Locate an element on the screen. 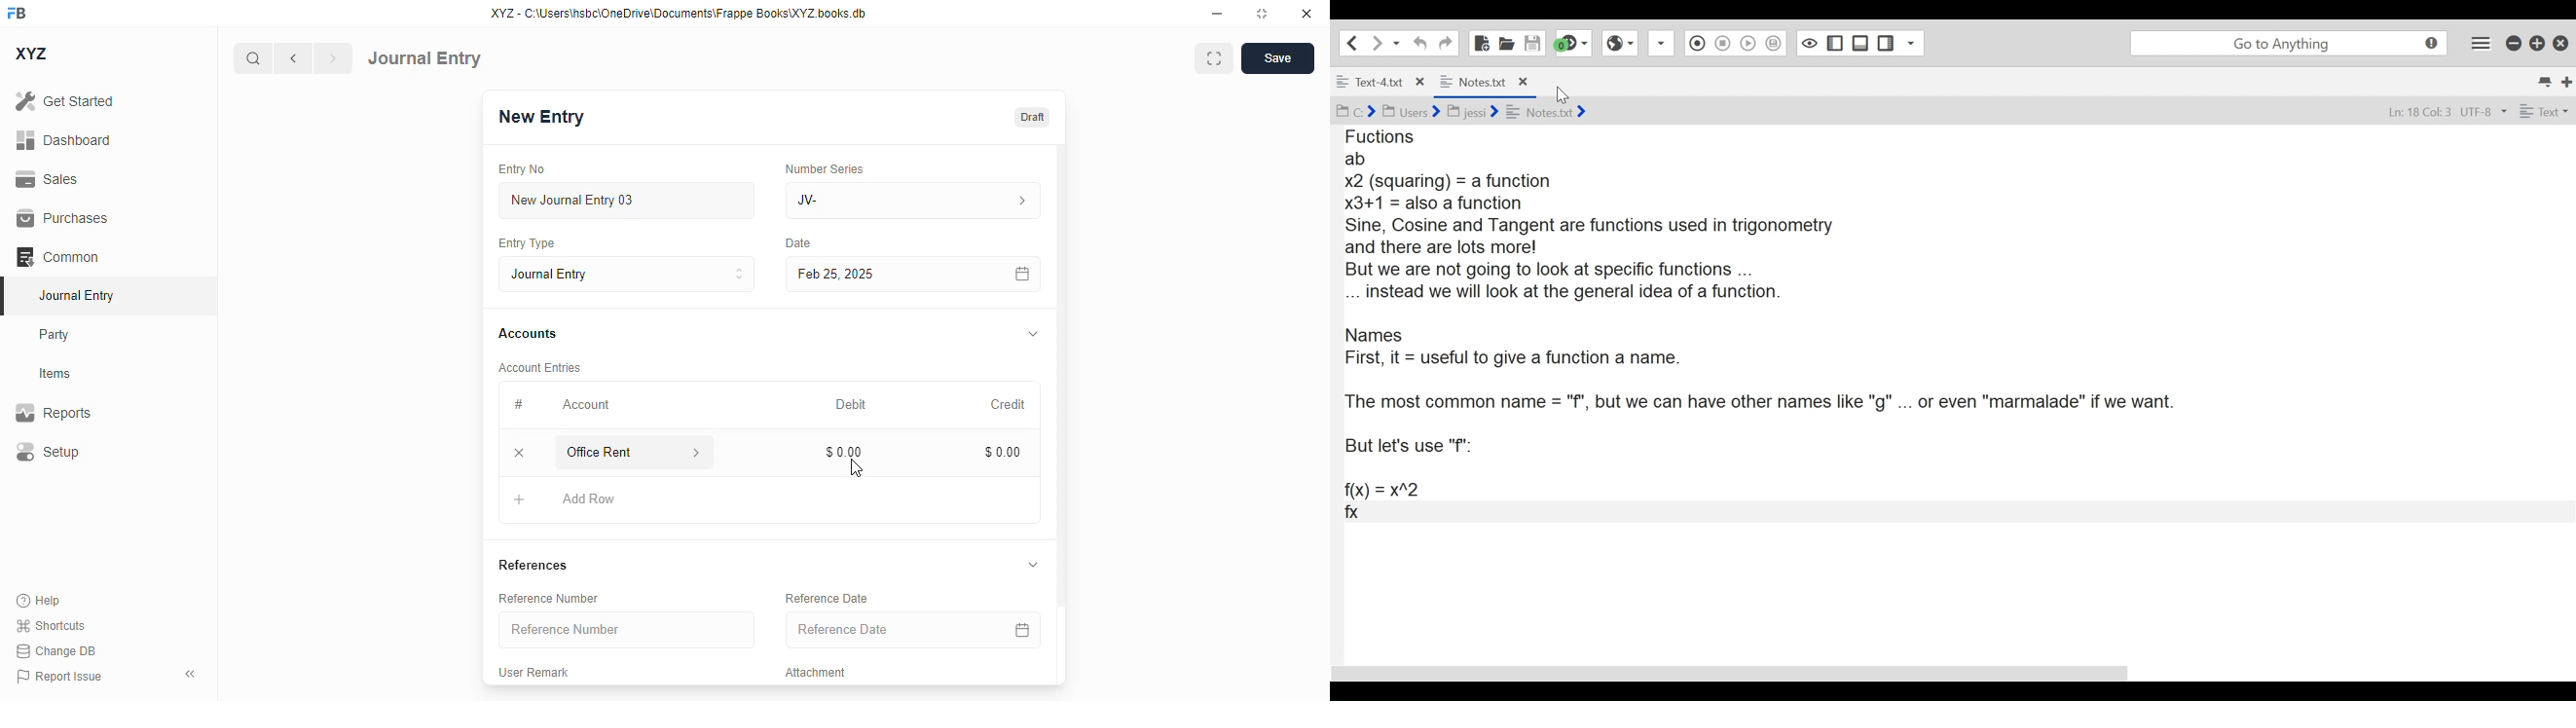 This screenshot has height=728, width=2576. account information is located at coordinates (697, 453).